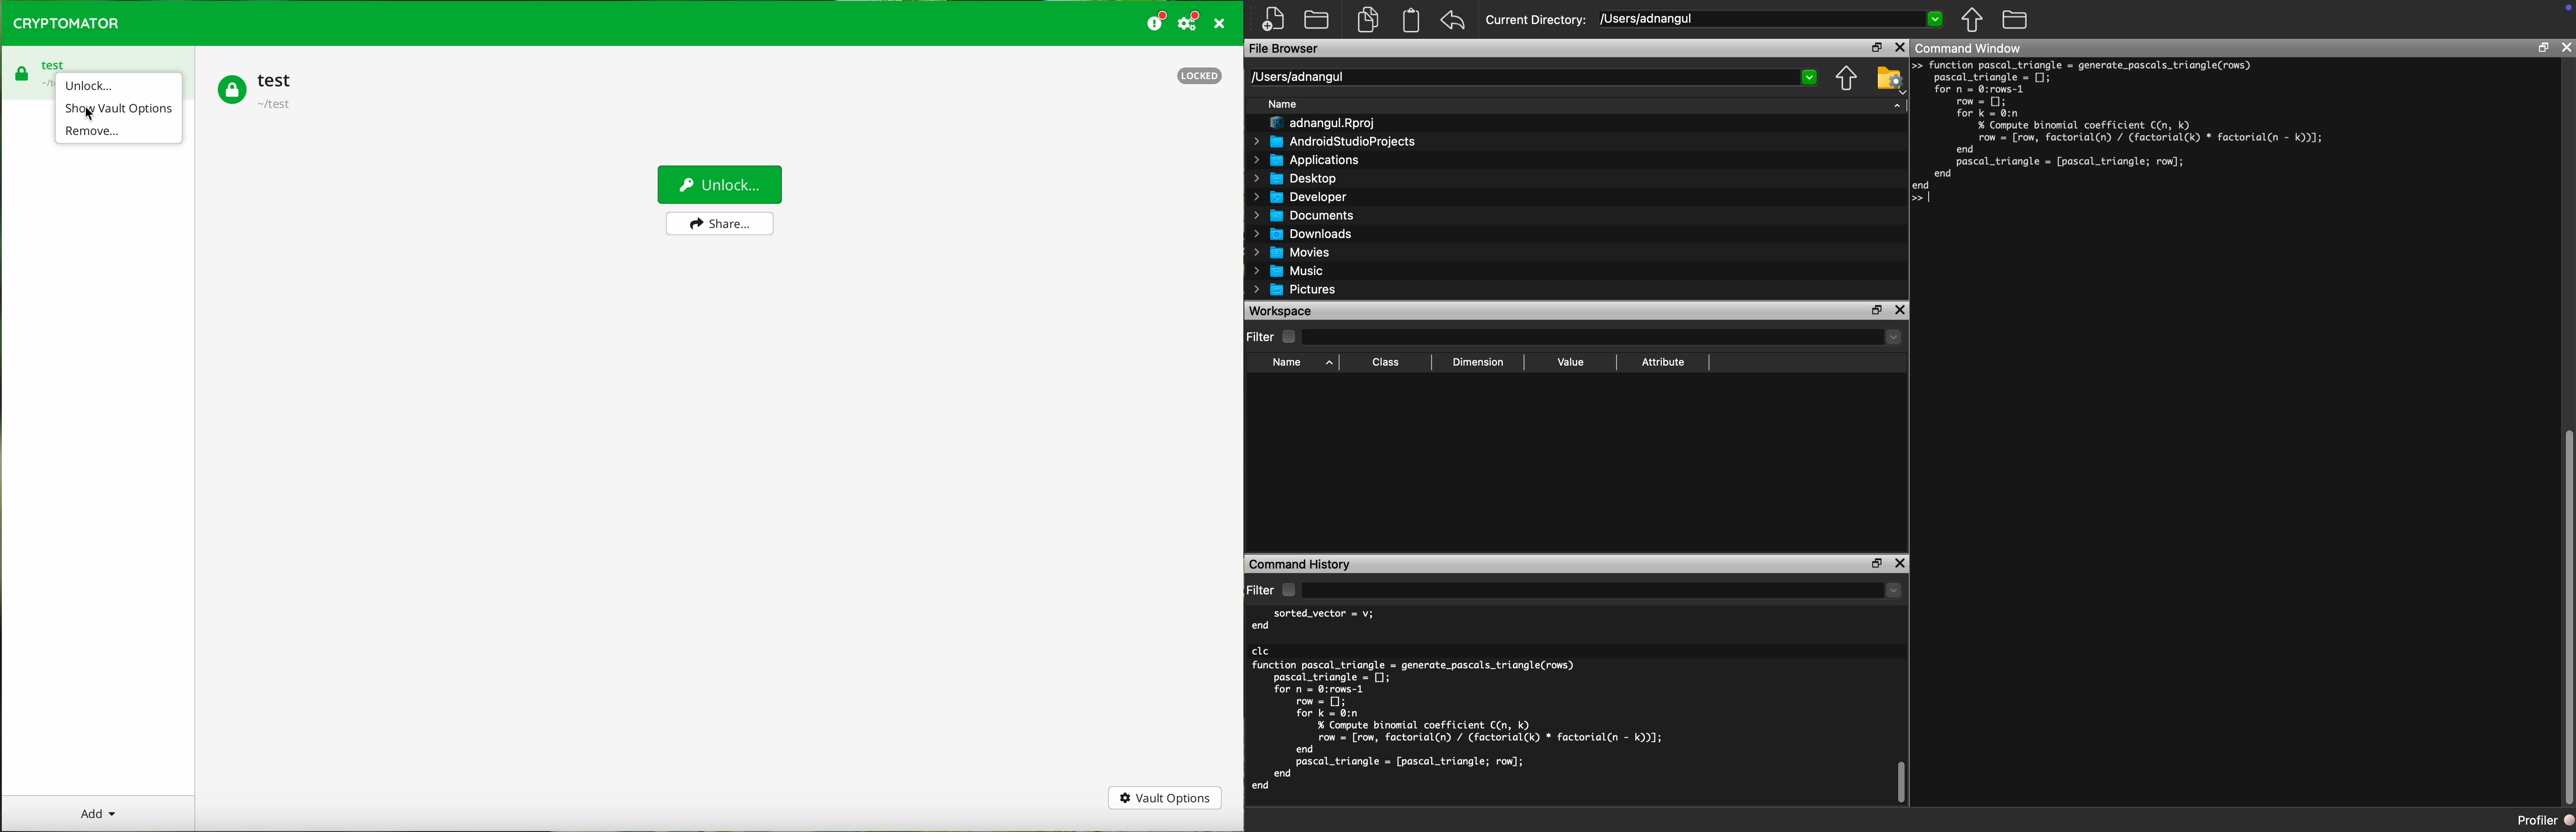 The width and height of the screenshot is (2576, 840). Describe the element at coordinates (718, 184) in the screenshot. I see `unlock ` at that location.